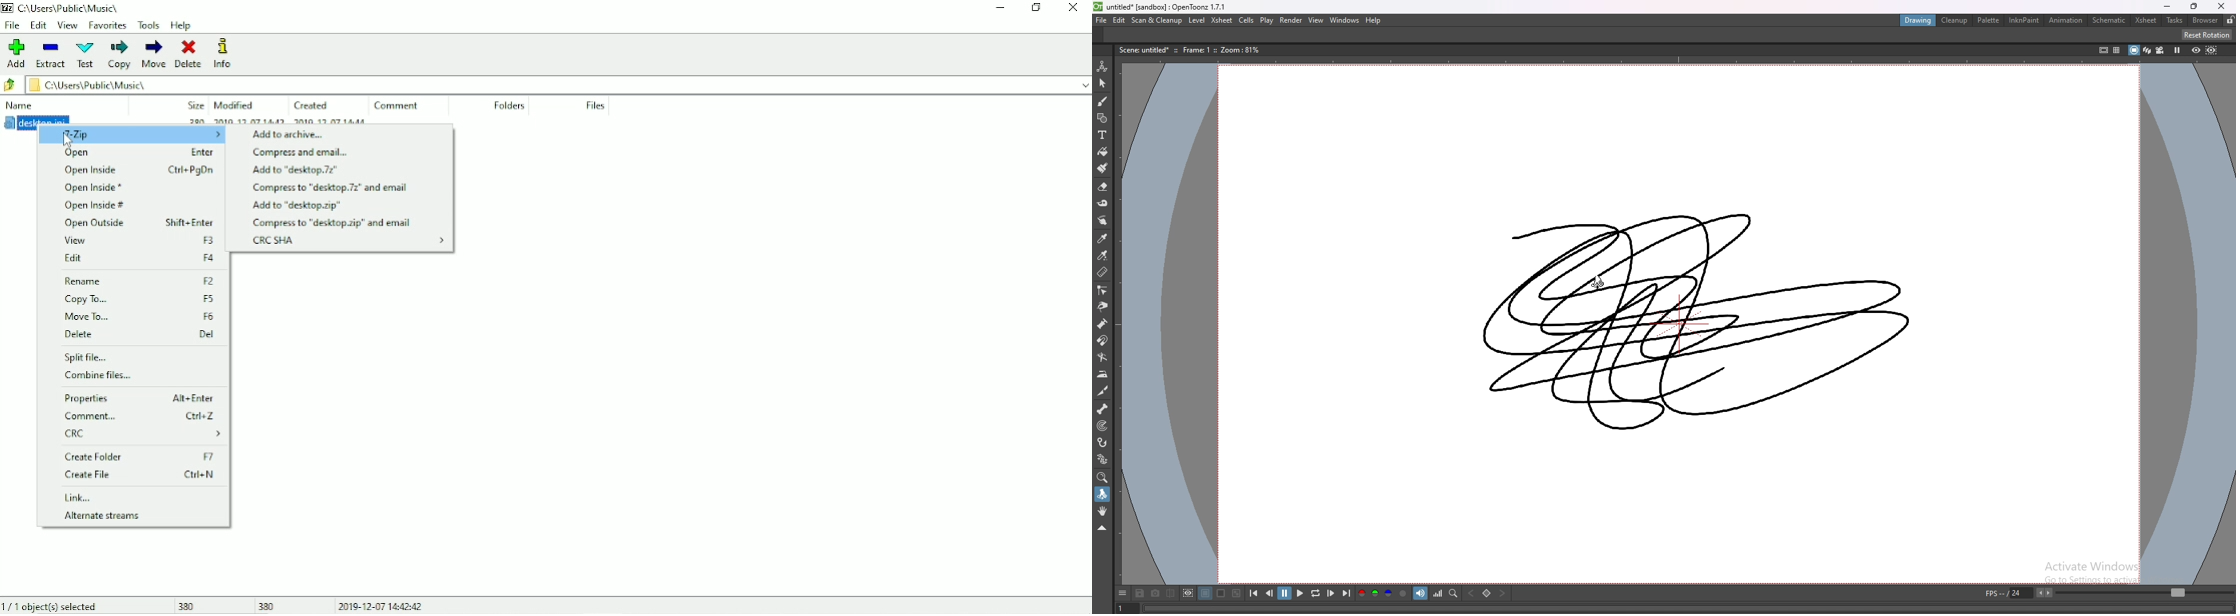  What do you see at coordinates (301, 152) in the screenshot?
I see `compress and email` at bounding box center [301, 152].